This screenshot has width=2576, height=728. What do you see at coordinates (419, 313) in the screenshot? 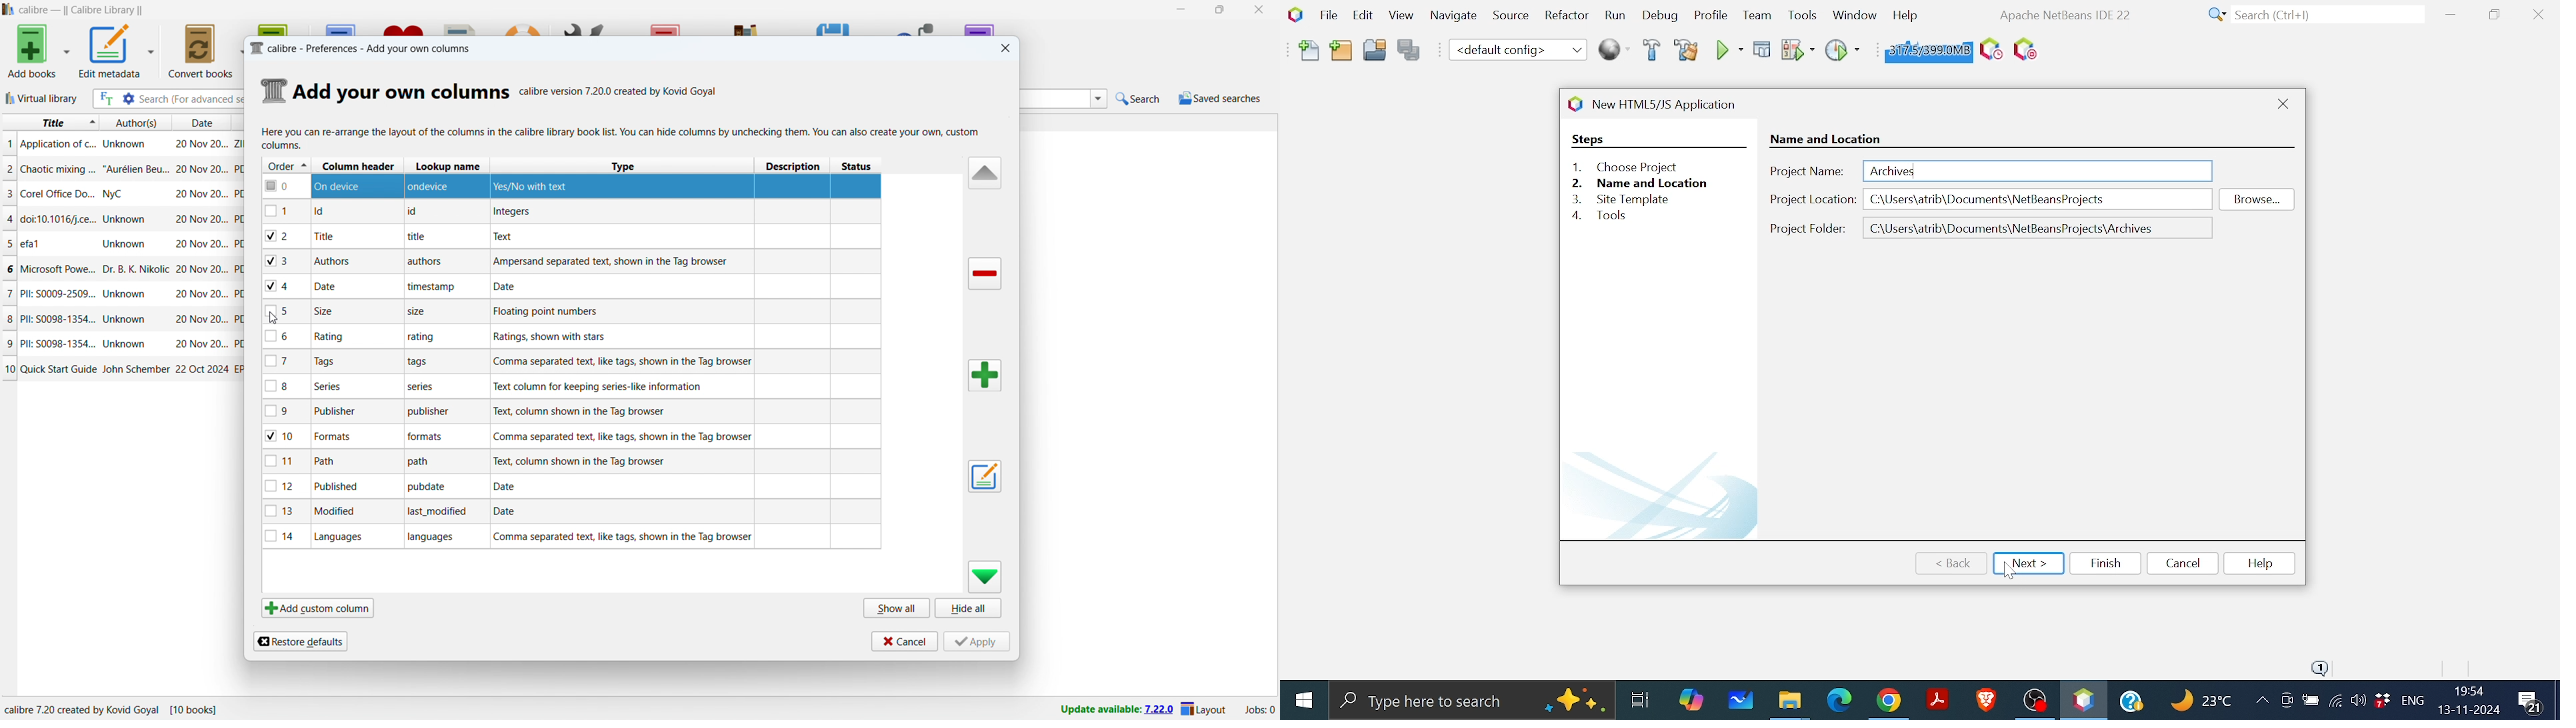
I see `size` at bounding box center [419, 313].